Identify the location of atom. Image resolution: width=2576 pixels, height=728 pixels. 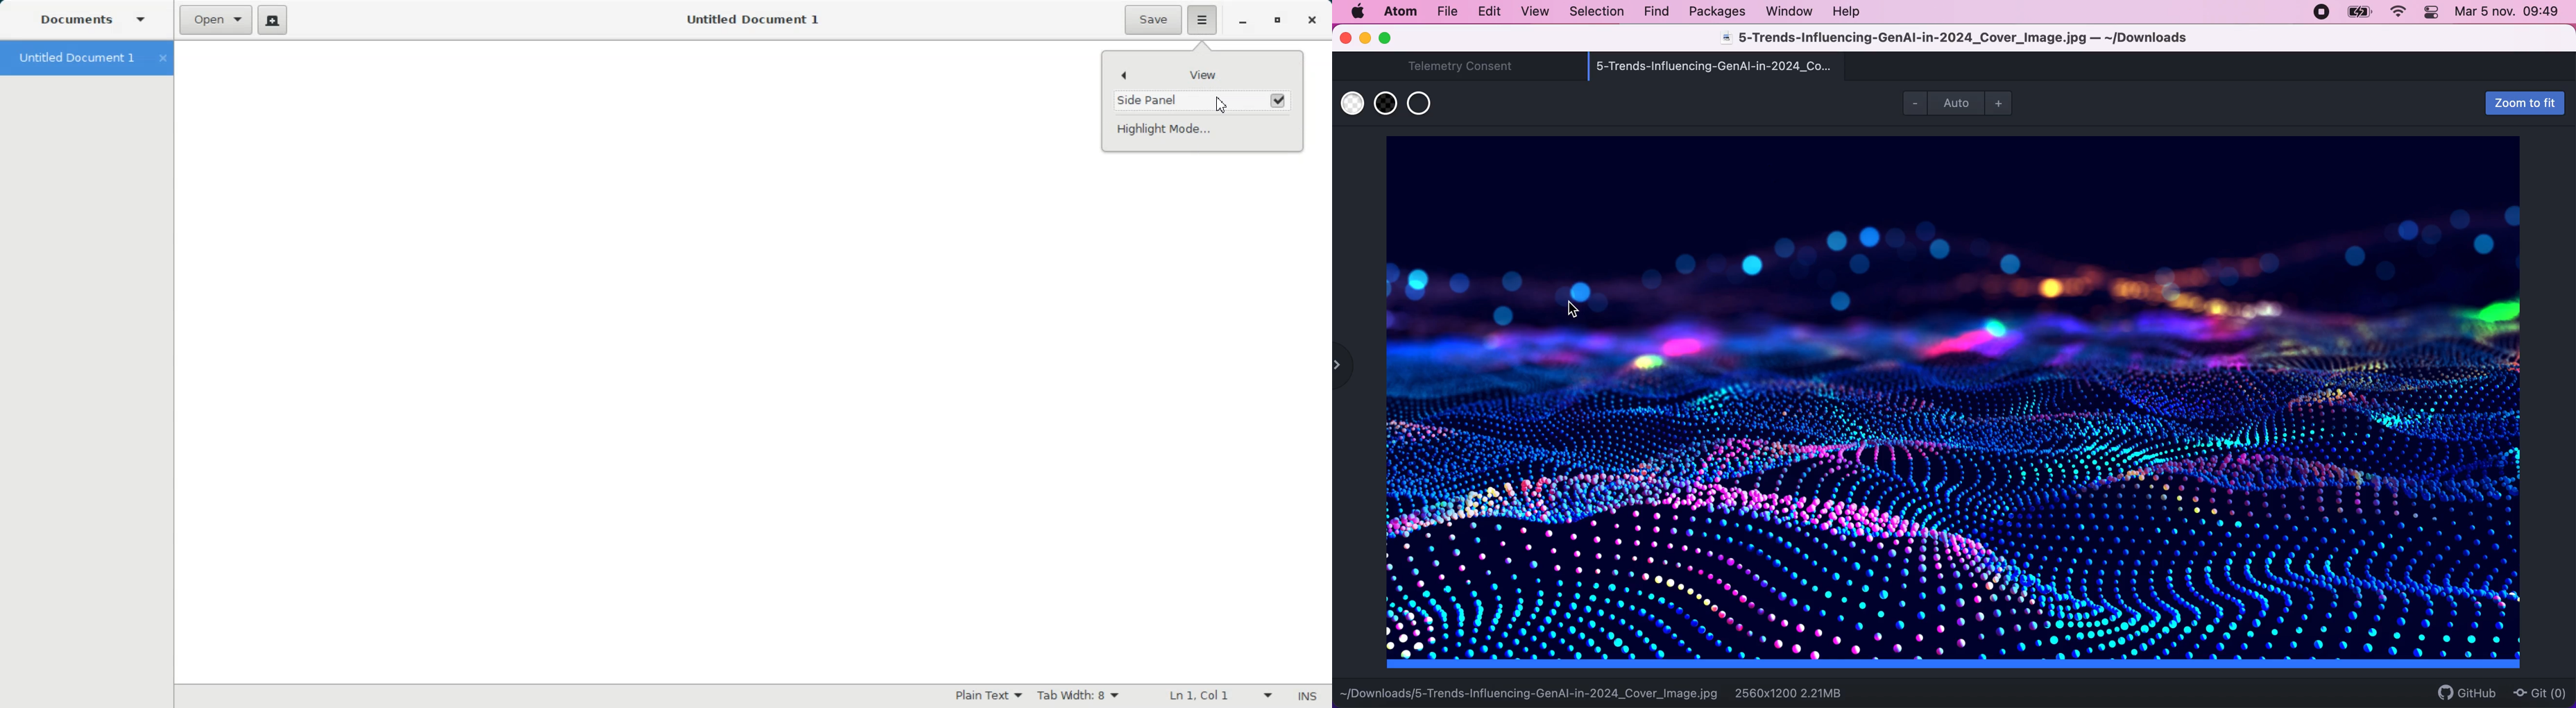
(1402, 14).